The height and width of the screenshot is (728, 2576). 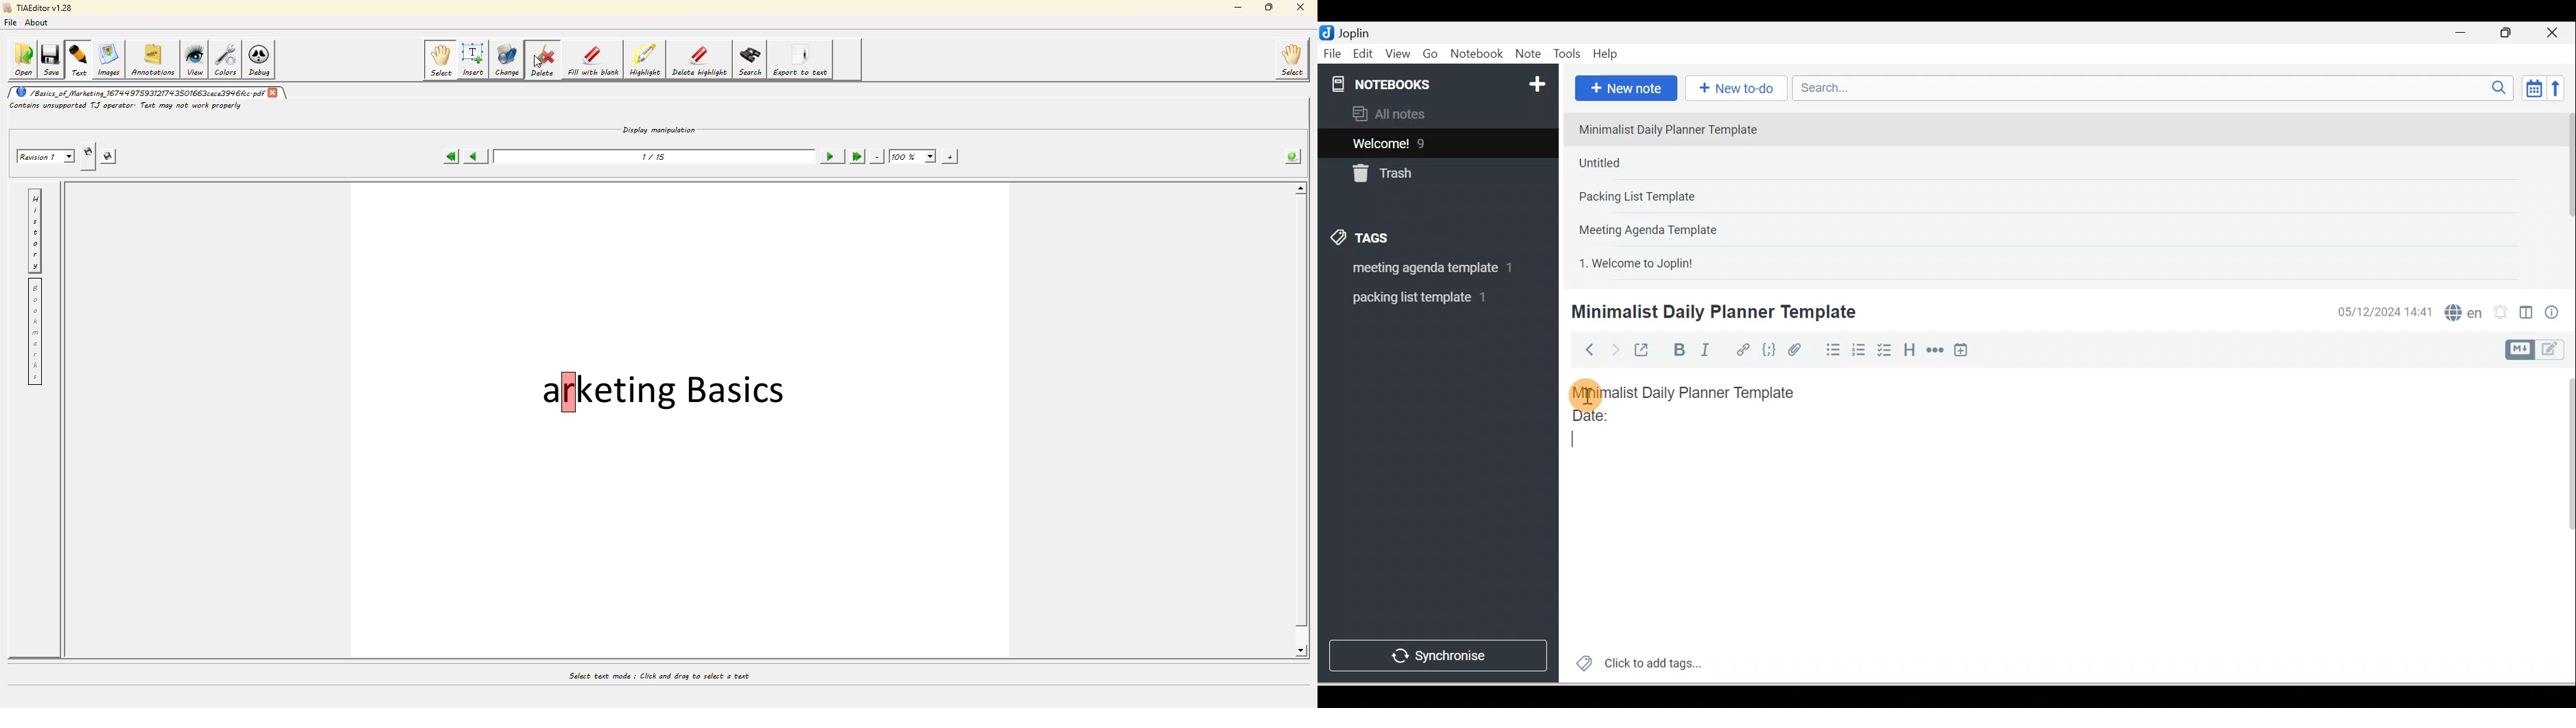 I want to click on Scroll bar, so click(x=2562, y=526).